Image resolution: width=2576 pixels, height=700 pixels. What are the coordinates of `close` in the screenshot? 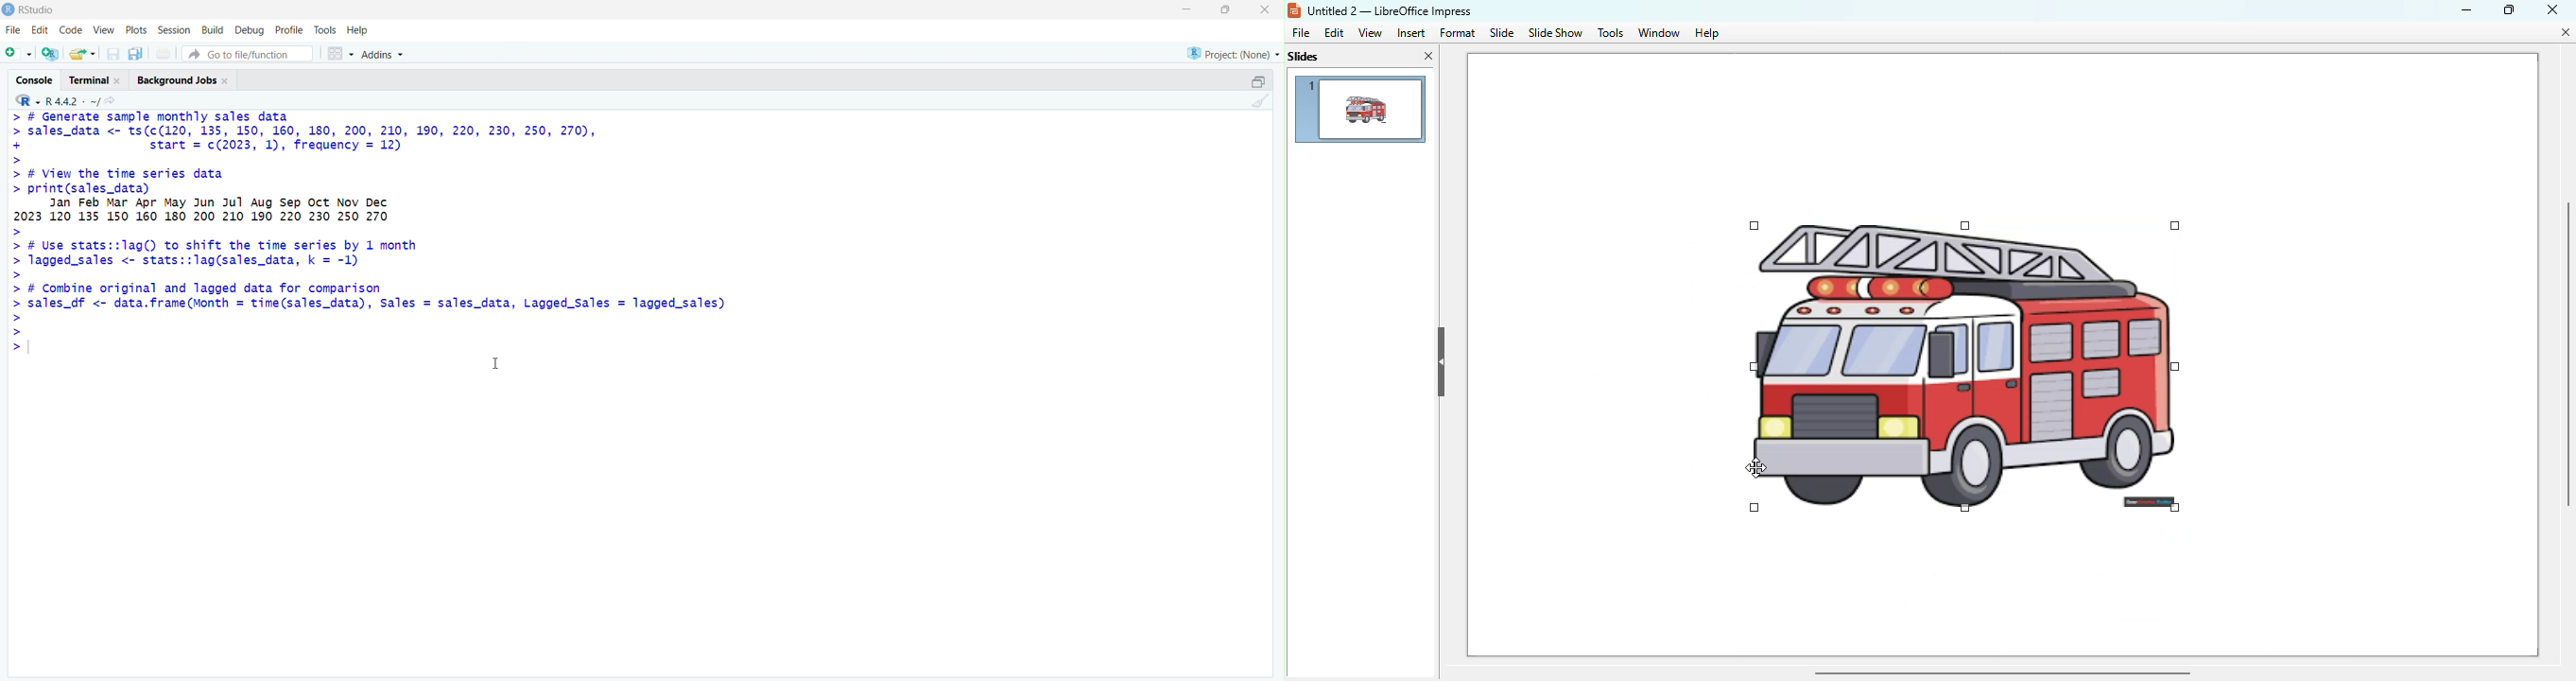 It's located at (1262, 10).